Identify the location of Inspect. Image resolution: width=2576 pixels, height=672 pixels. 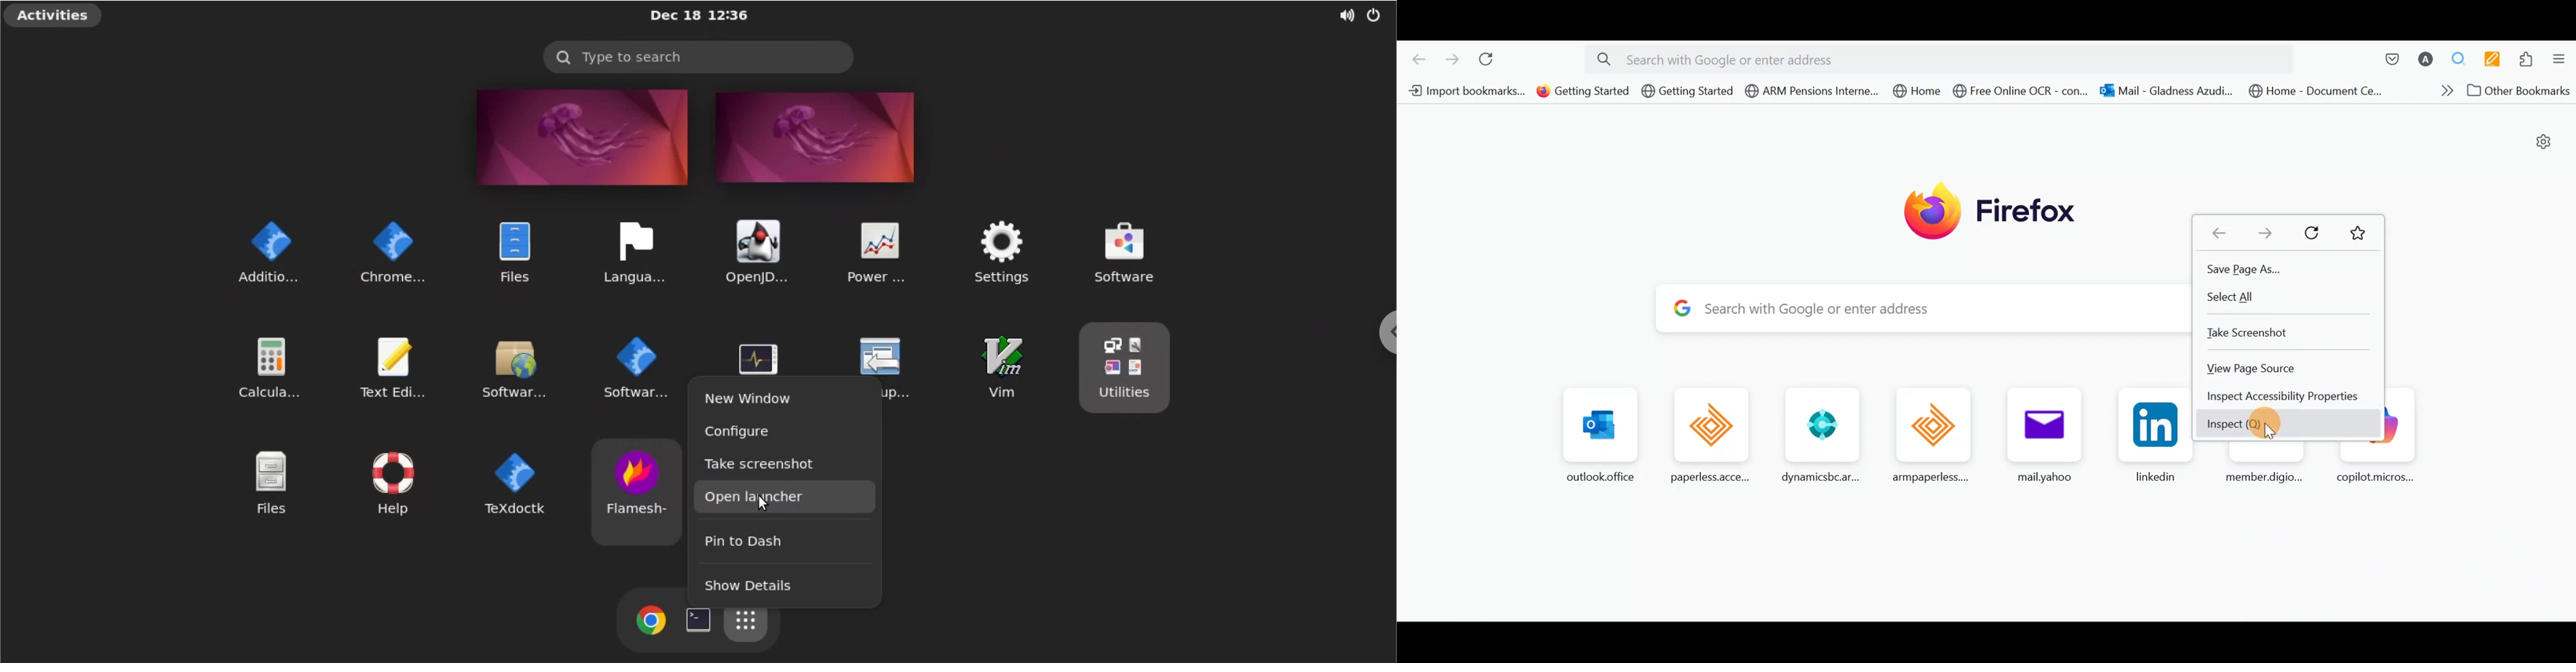
(2258, 425).